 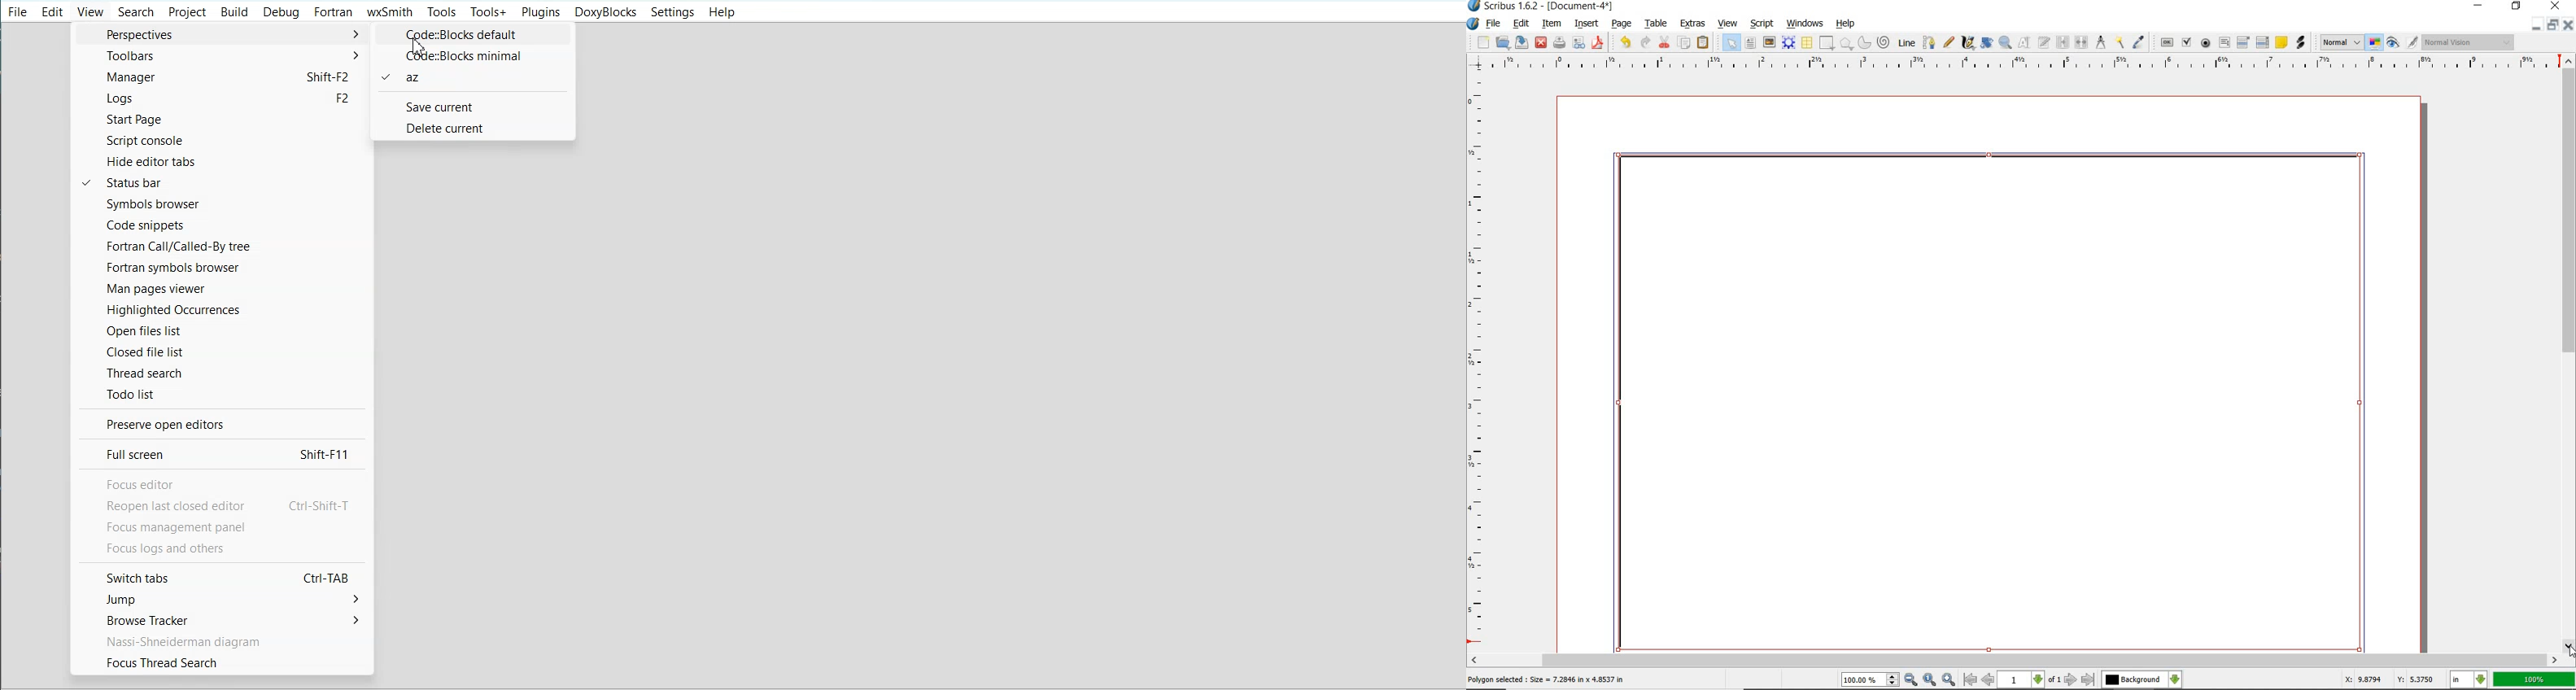 I want to click on pdf radio button, so click(x=2204, y=44).